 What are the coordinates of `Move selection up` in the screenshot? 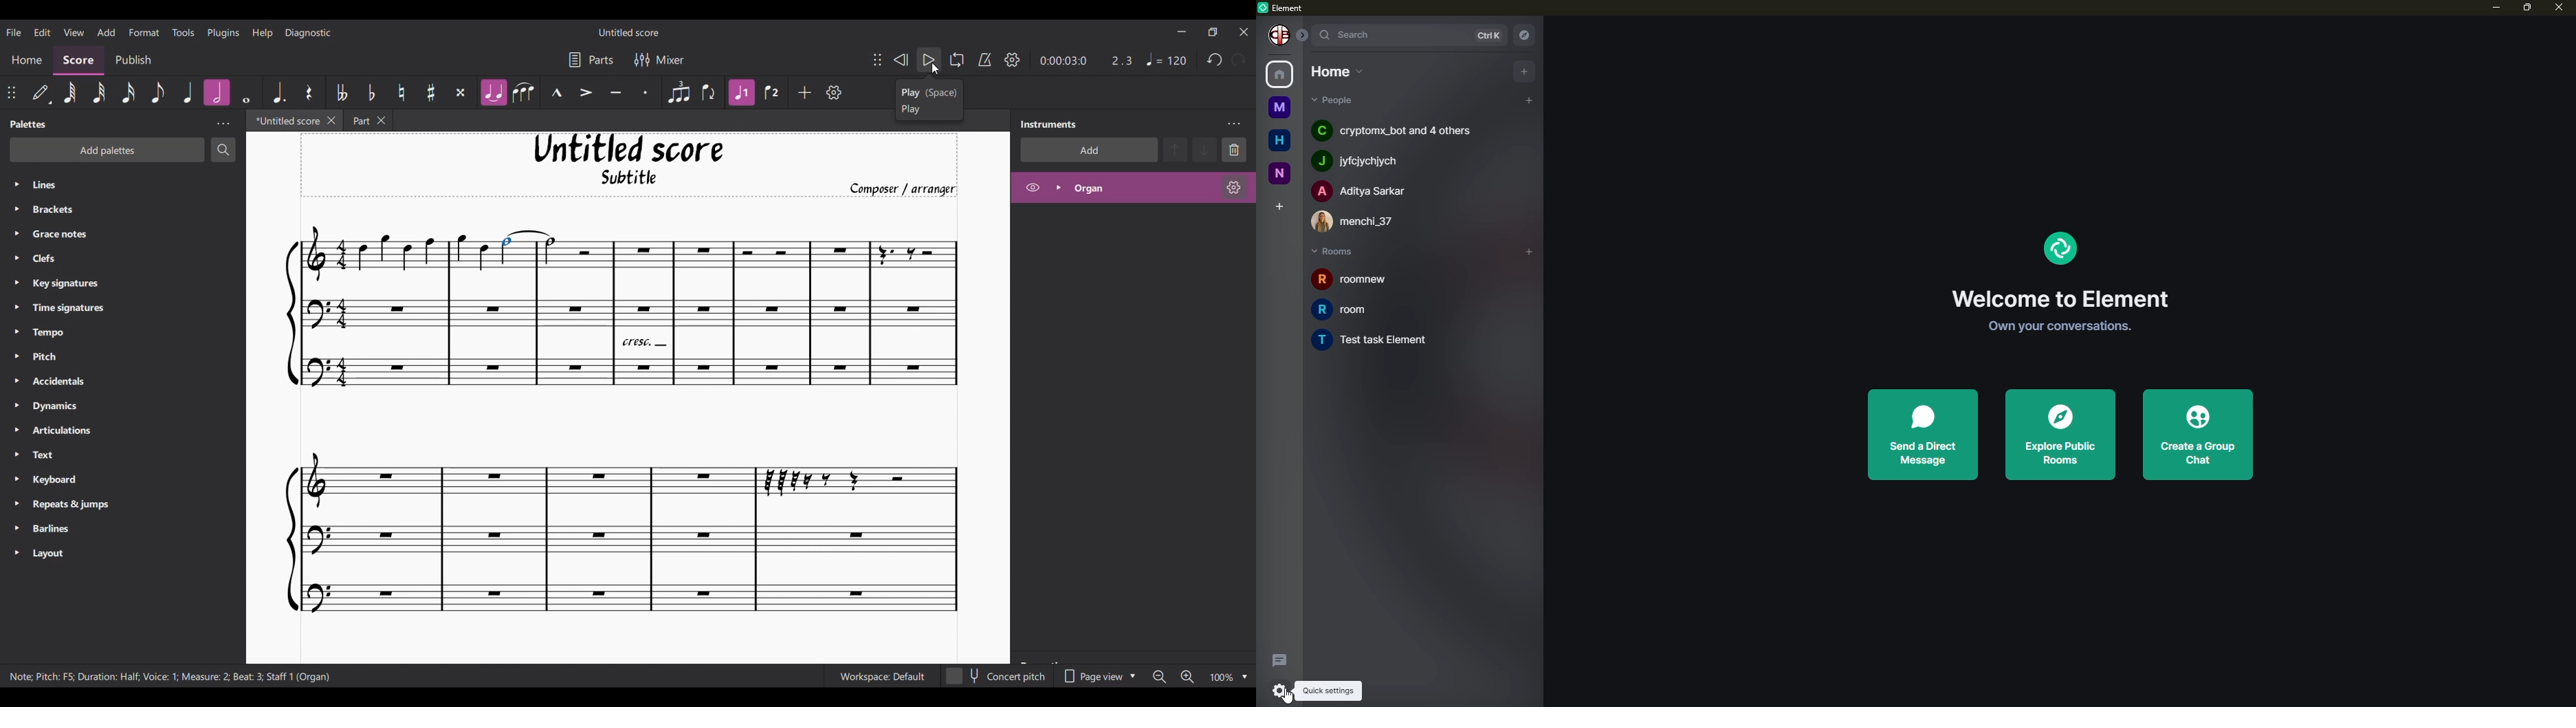 It's located at (1175, 150).